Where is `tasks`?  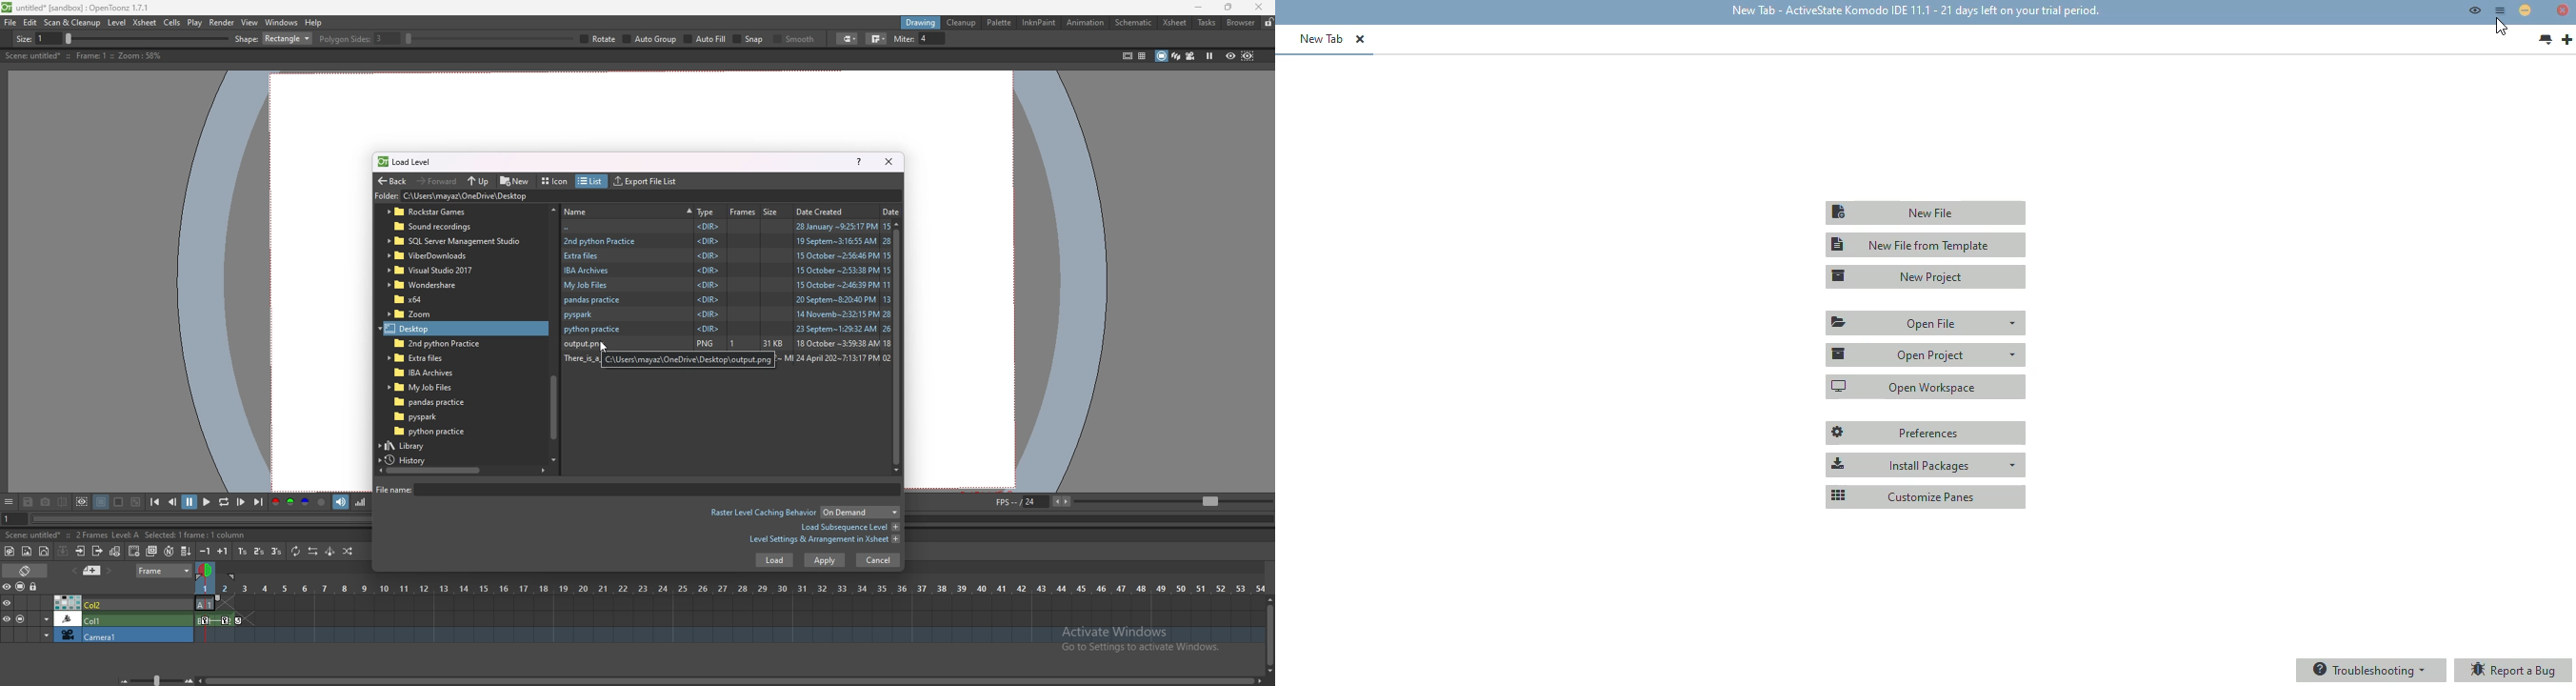
tasks is located at coordinates (1207, 23).